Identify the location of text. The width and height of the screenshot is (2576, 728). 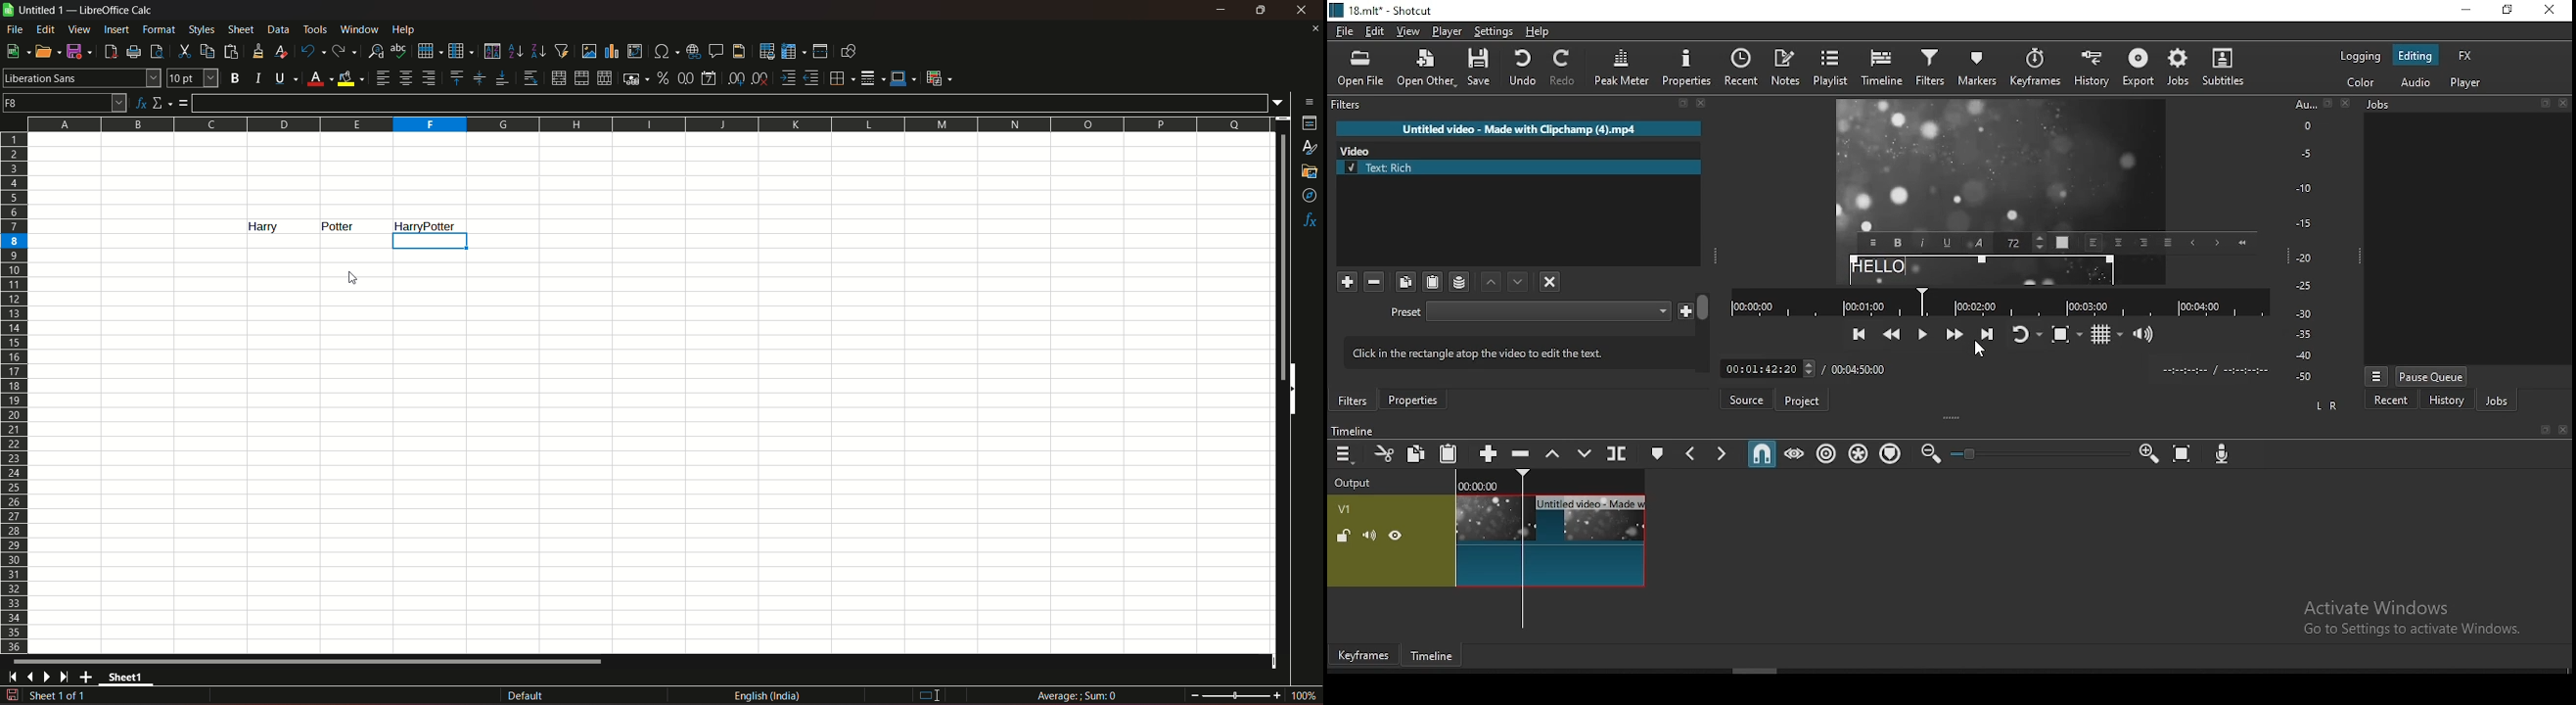
(340, 226).